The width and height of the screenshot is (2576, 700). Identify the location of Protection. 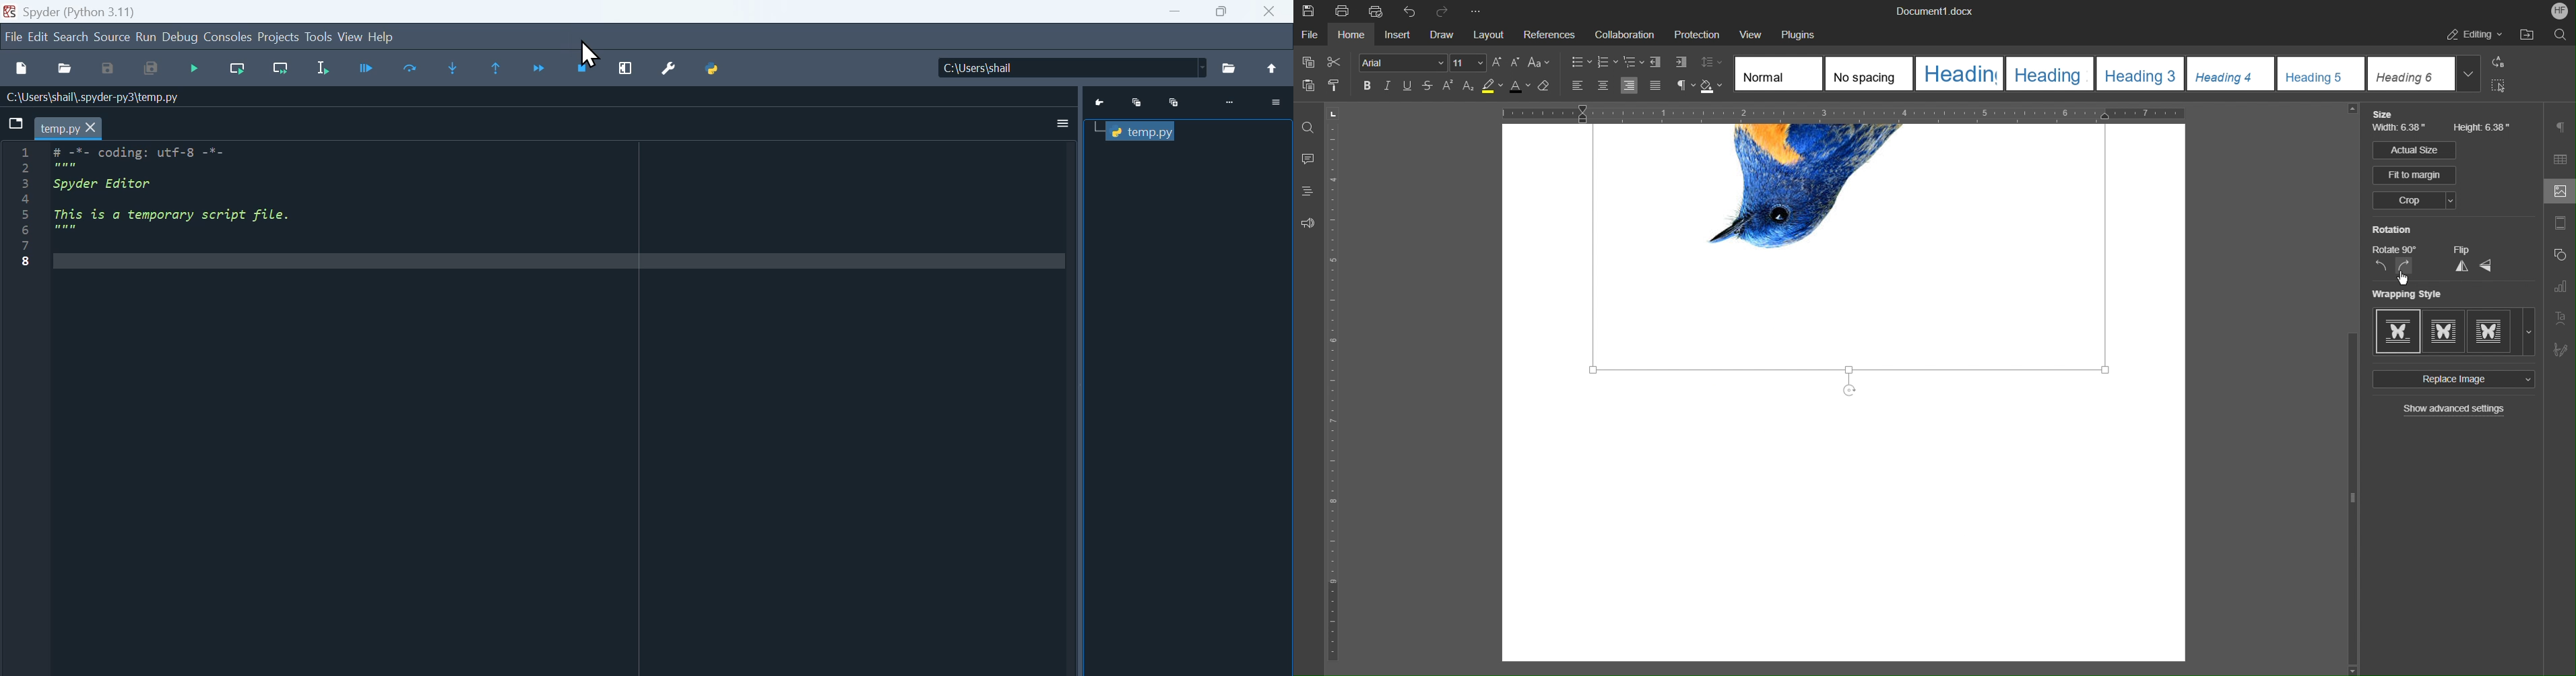
(1690, 31).